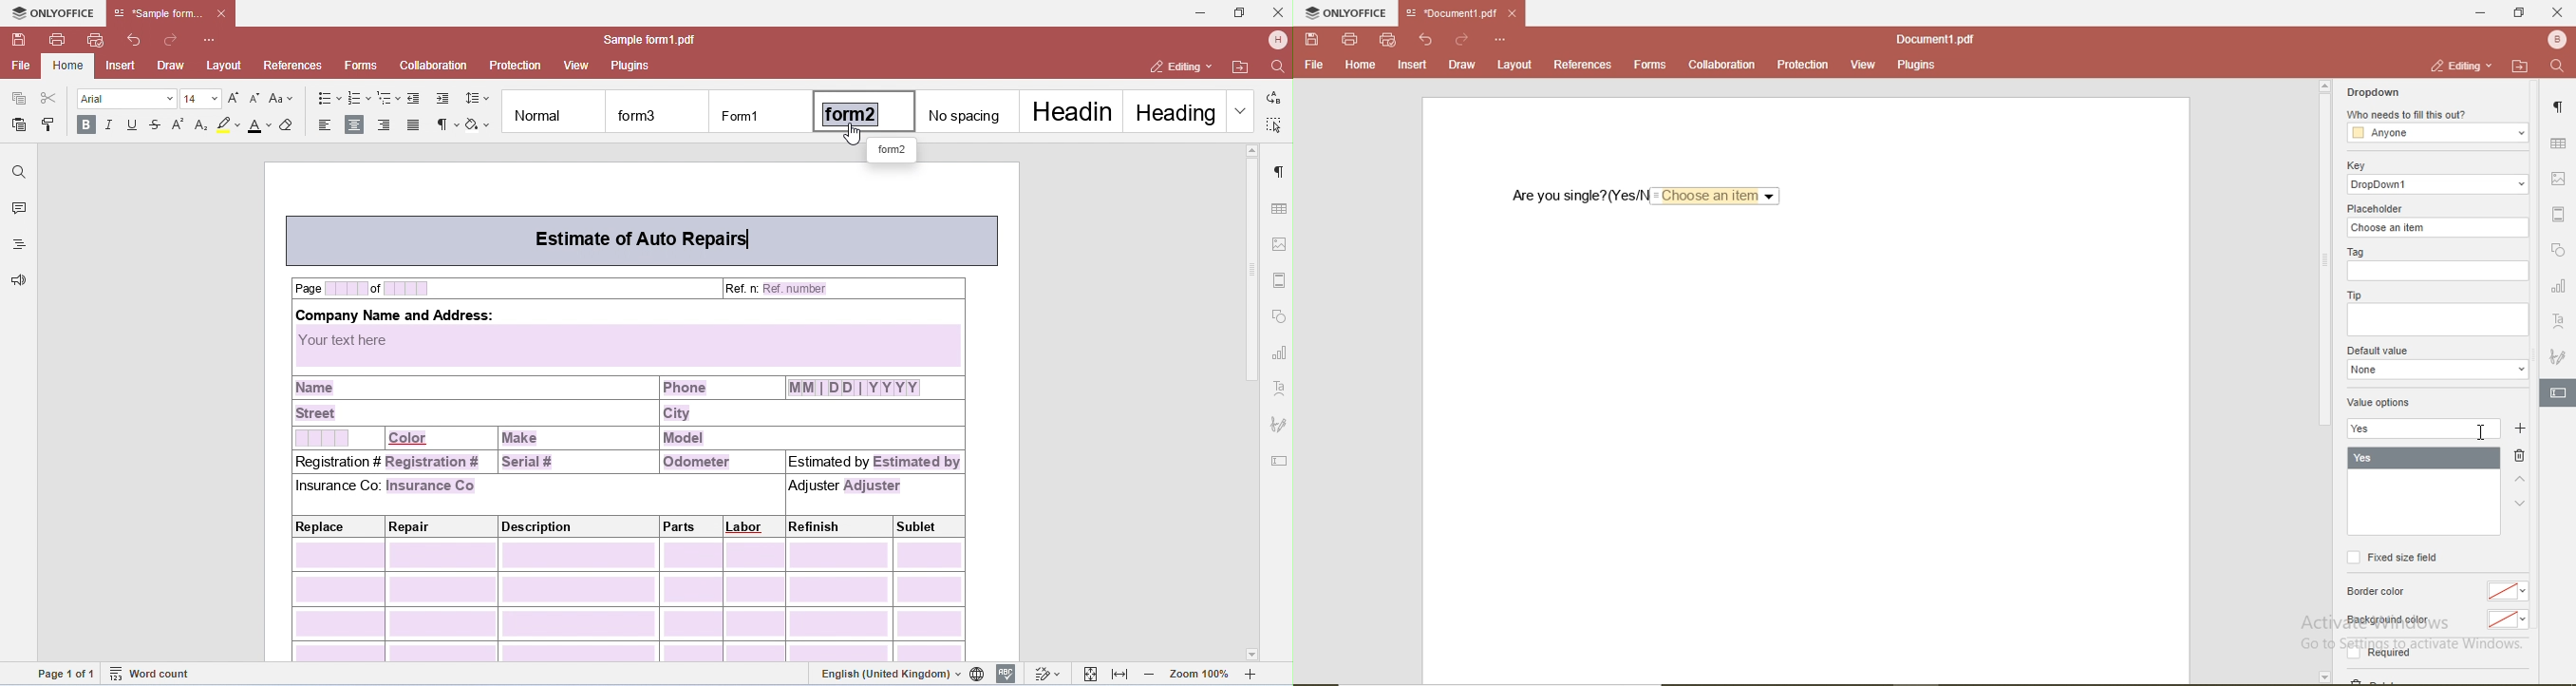 Image resolution: width=2576 pixels, height=700 pixels. What do you see at coordinates (2561, 102) in the screenshot?
I see `paragraph` at bounding box center [2561, 102].